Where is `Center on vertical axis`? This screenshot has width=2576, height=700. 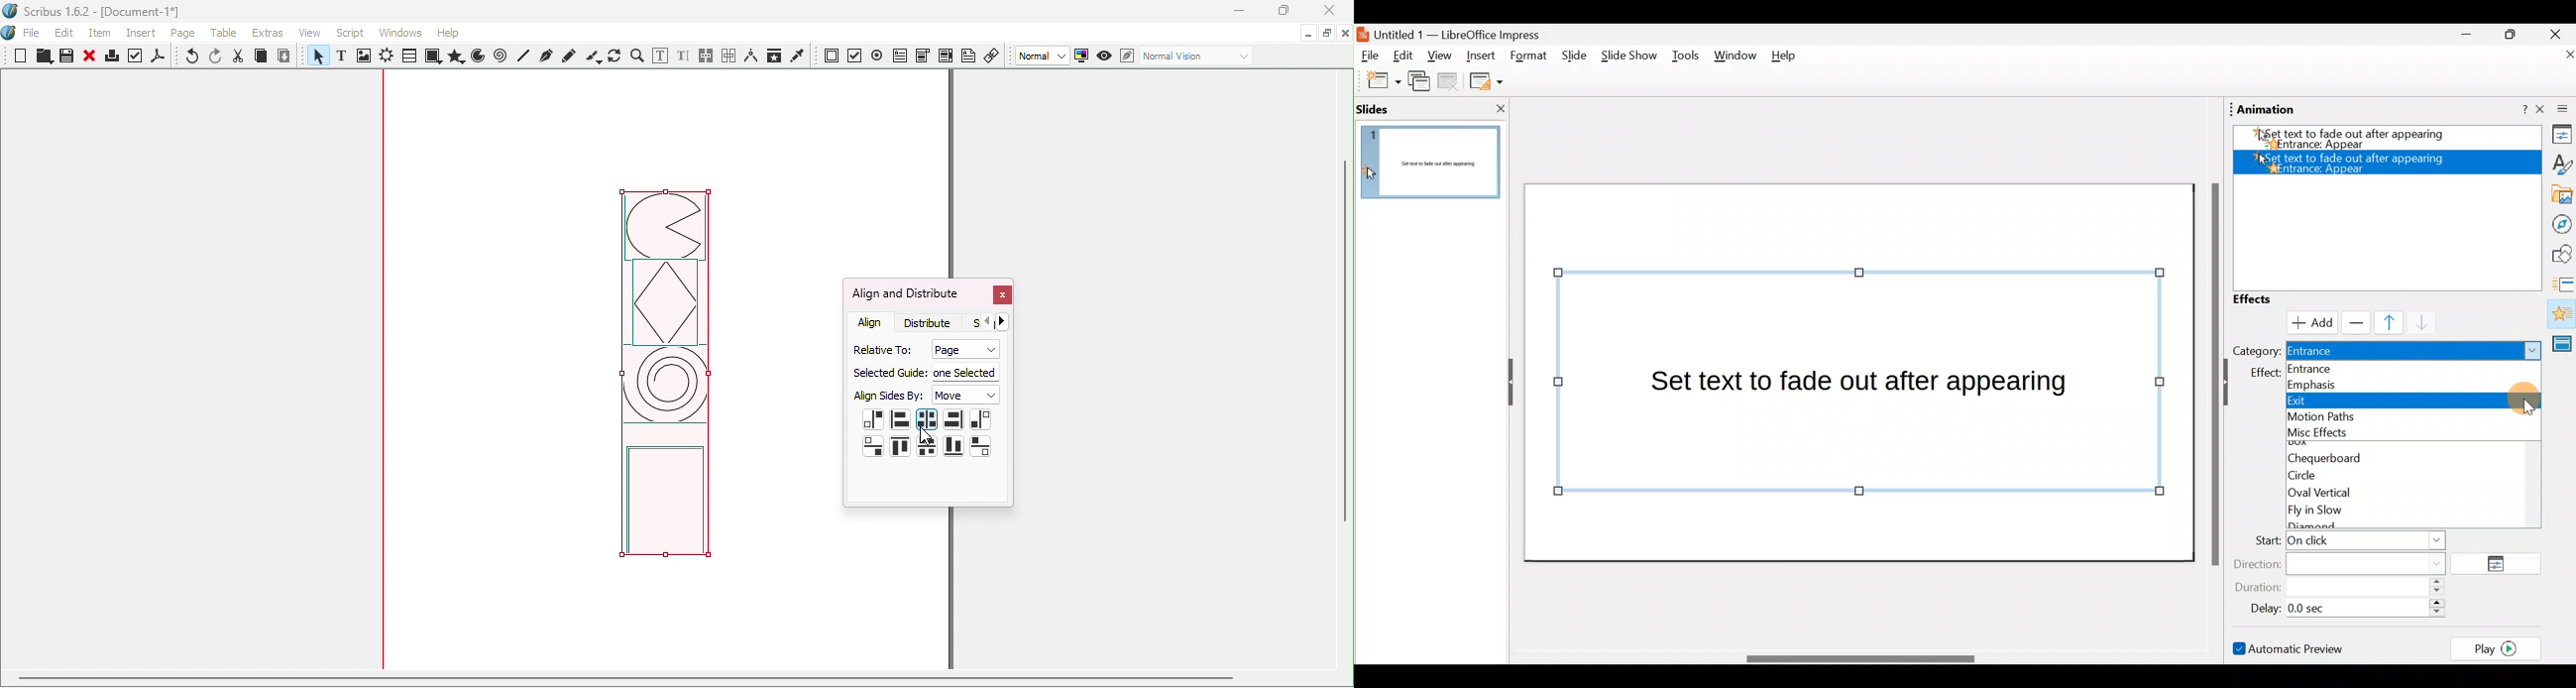 Center on vertical axis is located at coordinates (926, 419).